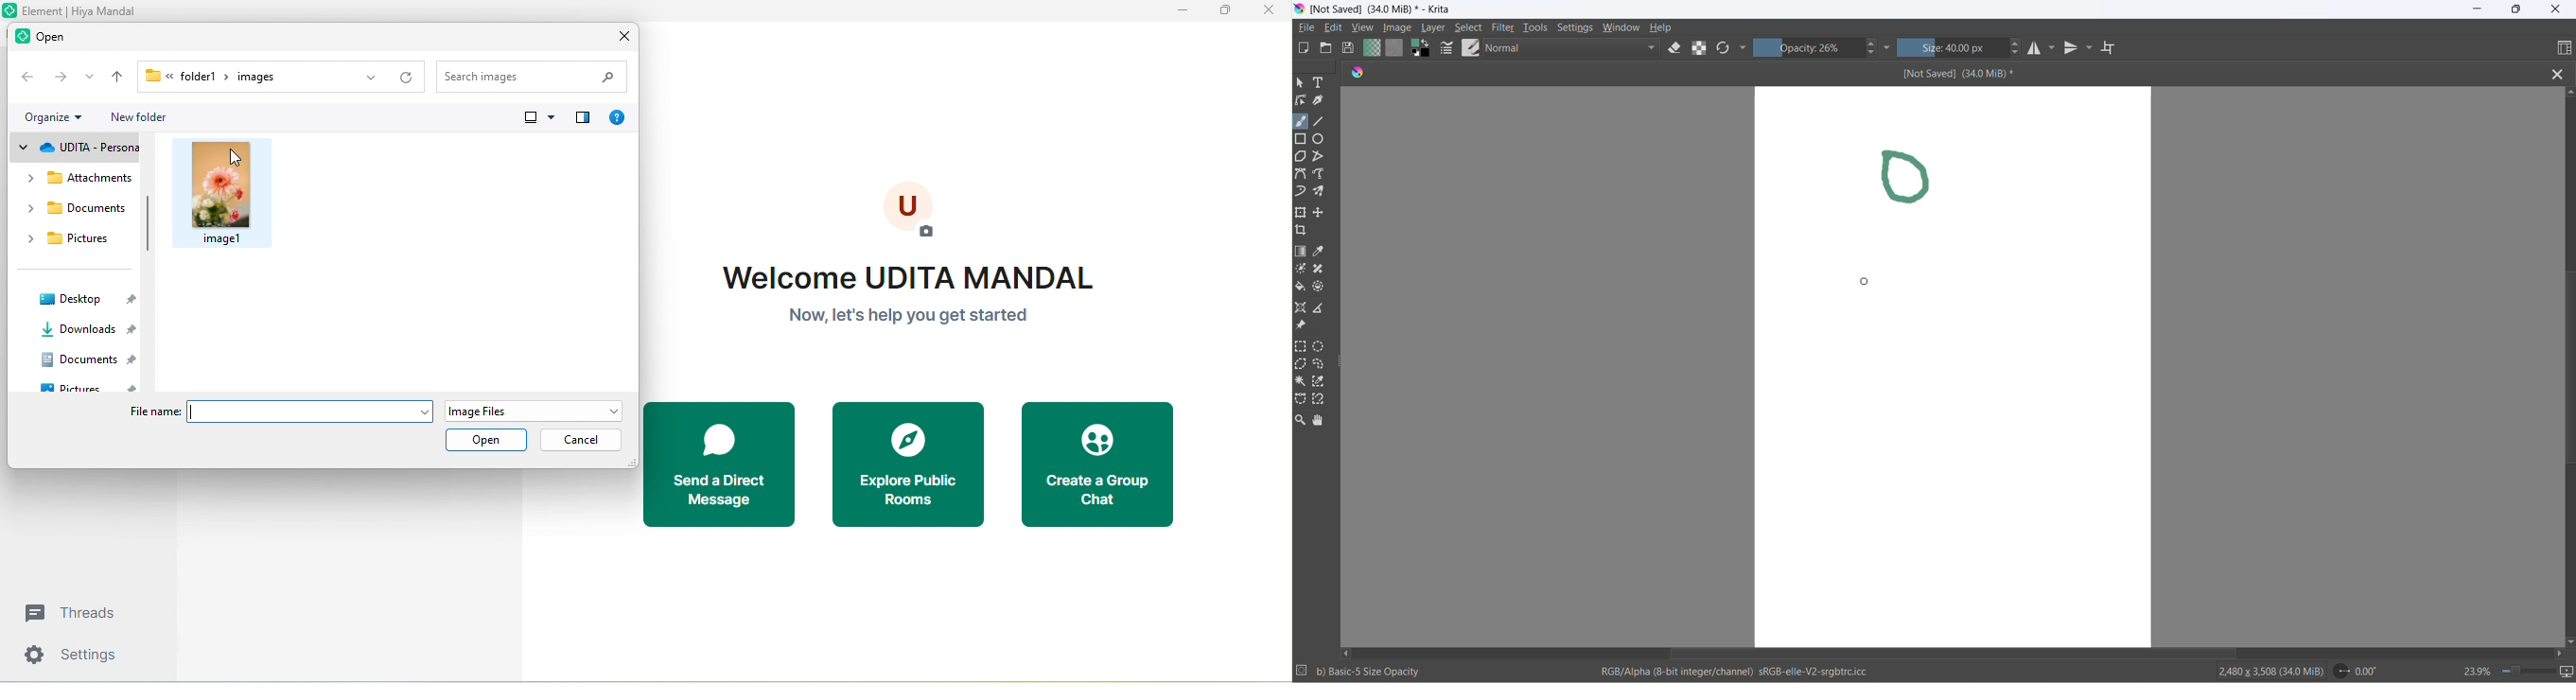 The image size is (2576, 700). What do you see at coordinates (1322, 364) in the screenshot?
I see `freehand selection tool` at bounding box center [1322, 364].